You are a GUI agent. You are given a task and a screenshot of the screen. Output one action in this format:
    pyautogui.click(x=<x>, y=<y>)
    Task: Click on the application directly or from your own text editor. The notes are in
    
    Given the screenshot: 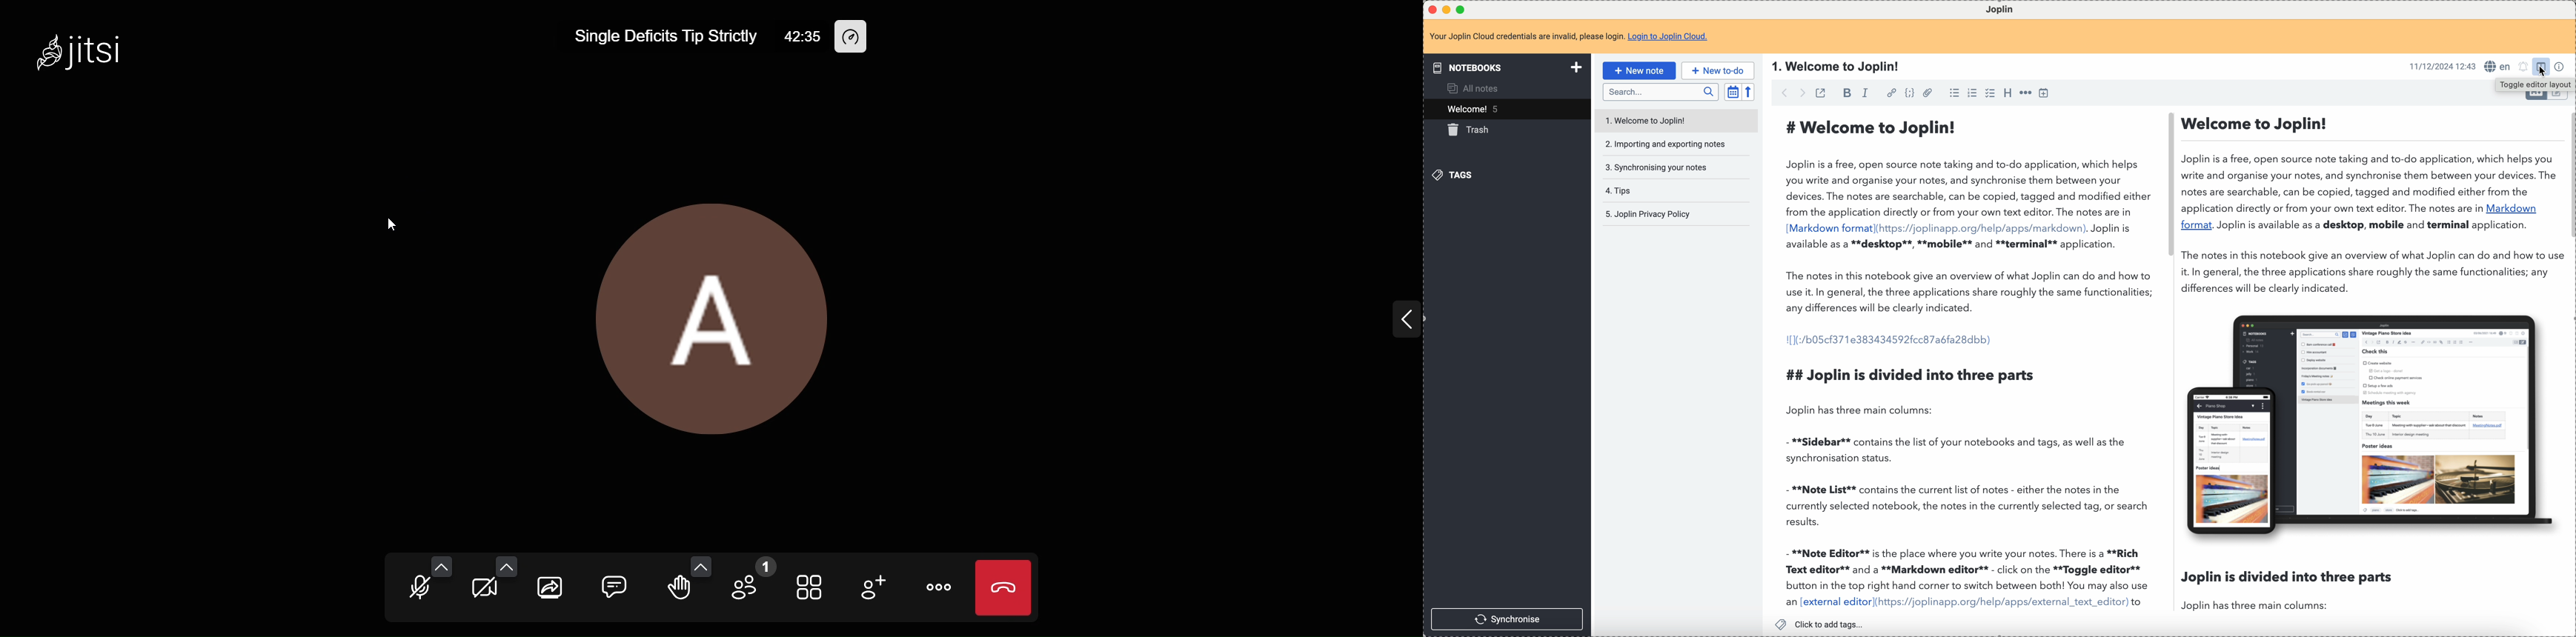 What is the action you would take?
    pyautogui.click(x=2333, y=208)
    